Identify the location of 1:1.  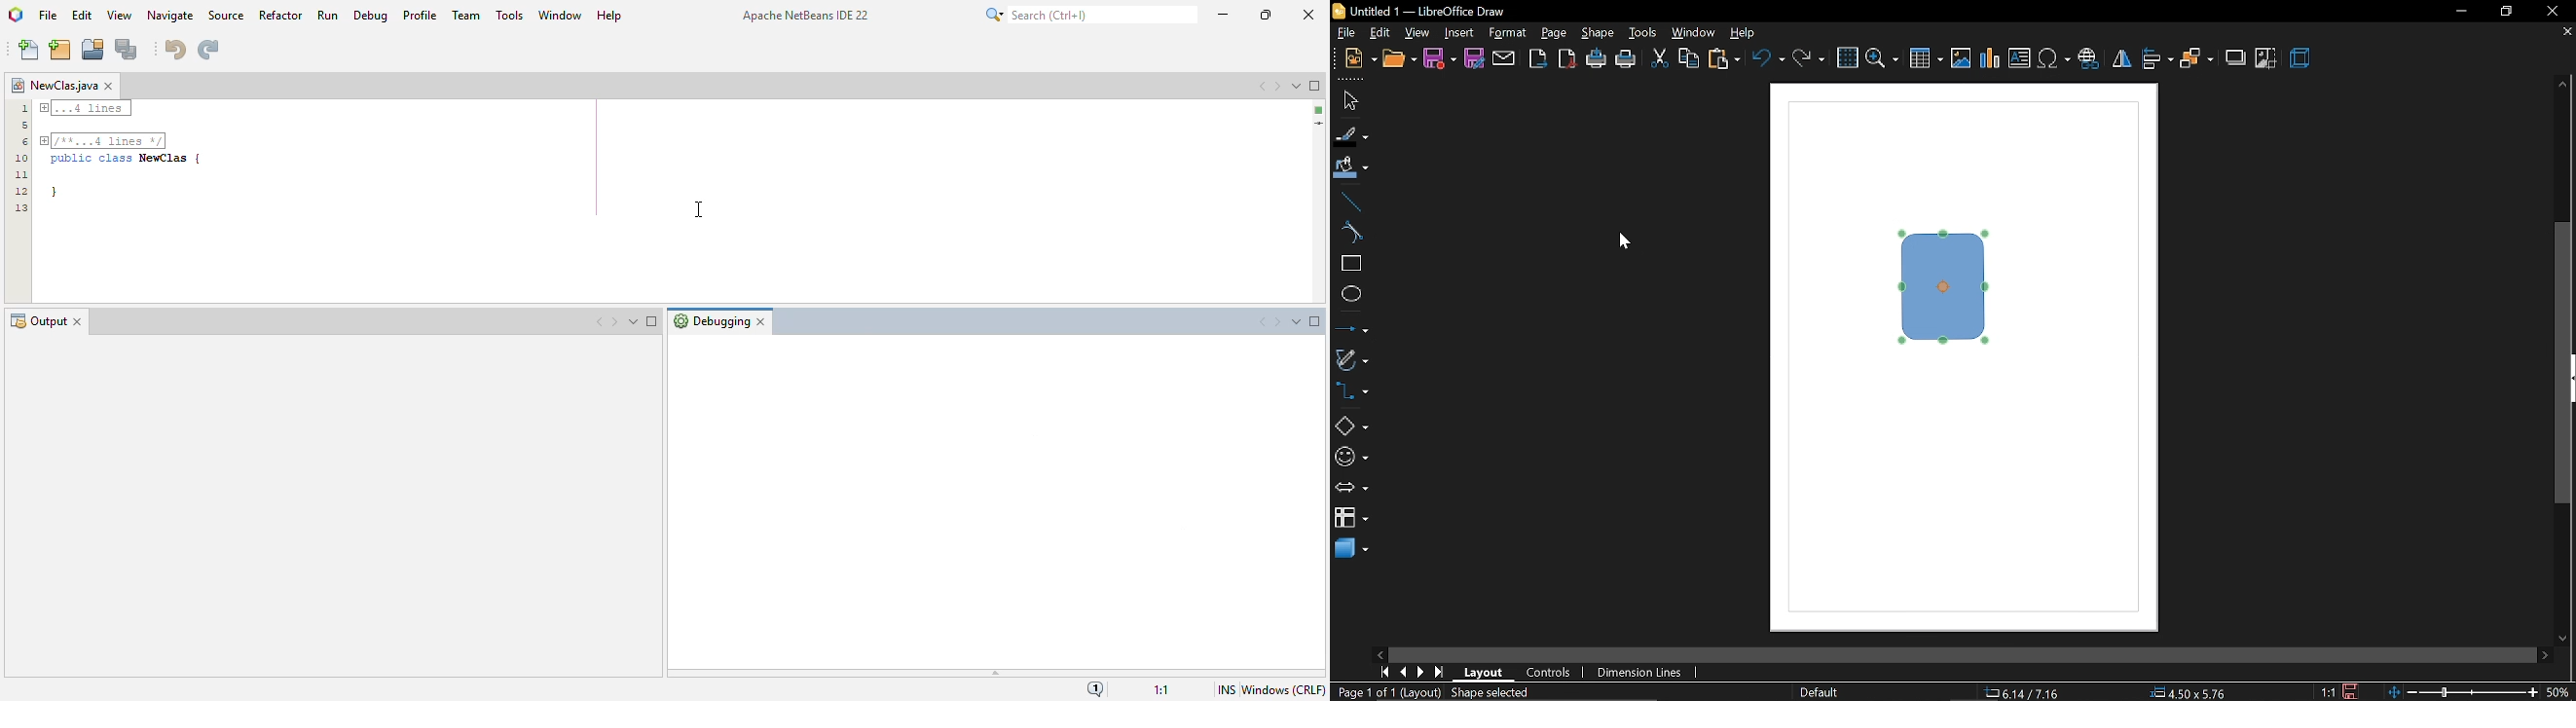
(1163, 687).